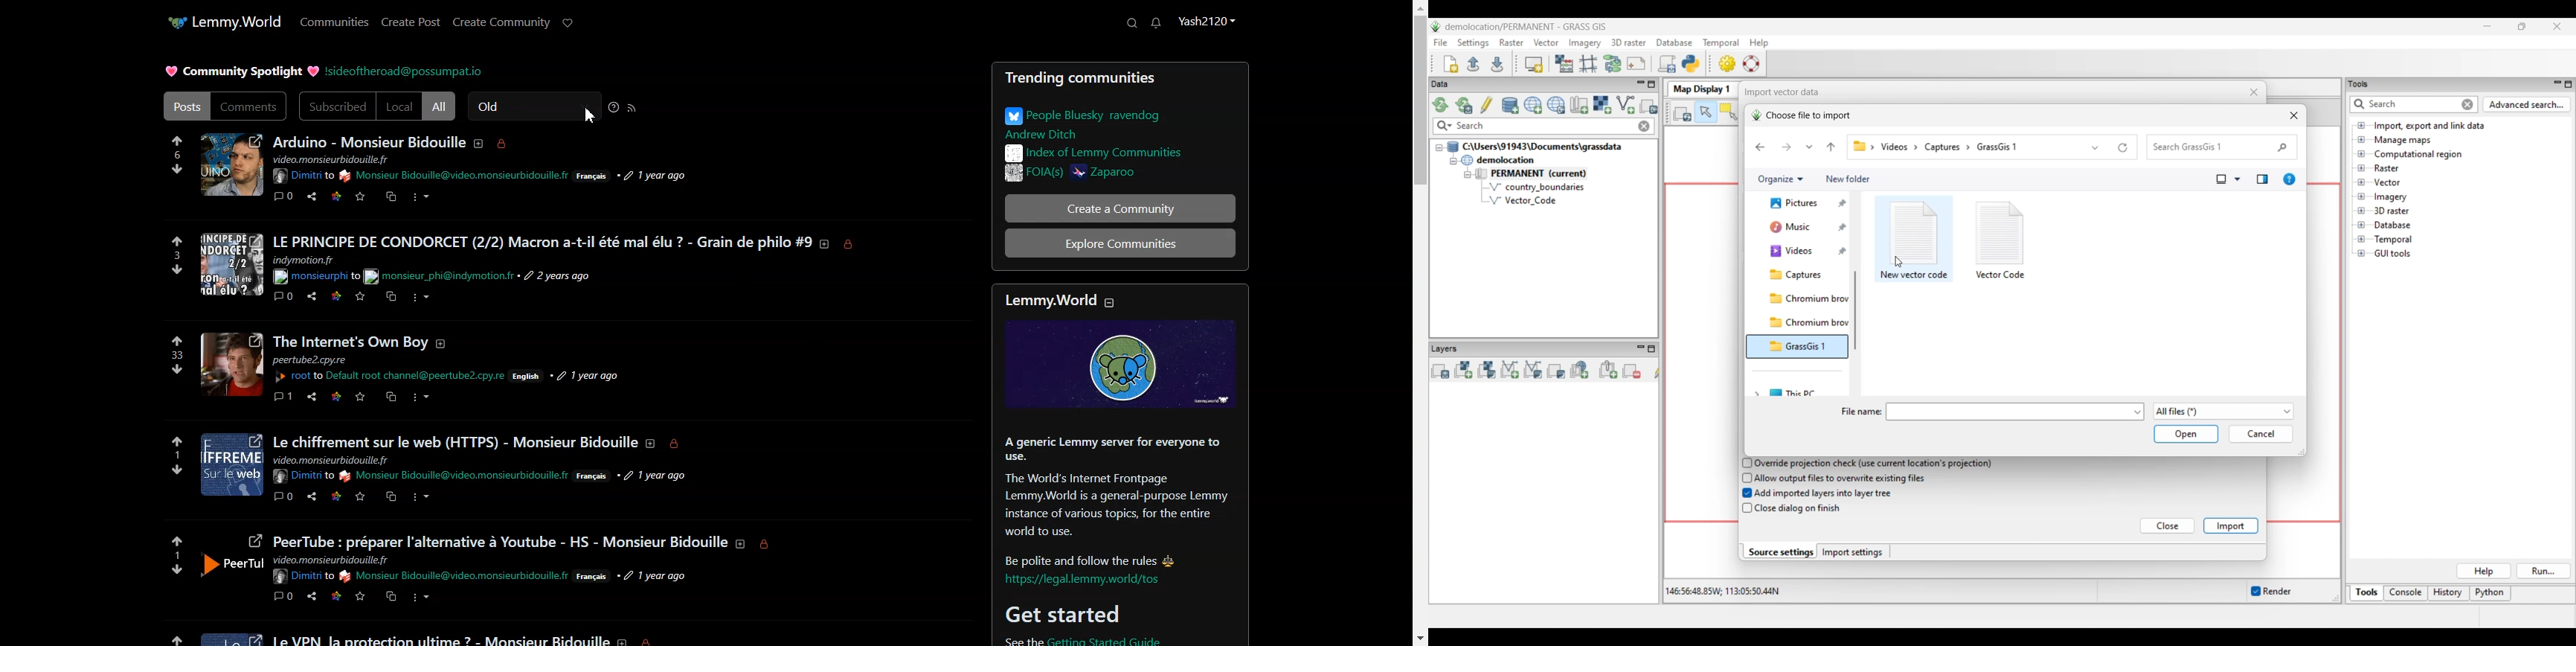 The width and height of the screenshot is (2576, 672). I want to click on text, so click(301, 476).